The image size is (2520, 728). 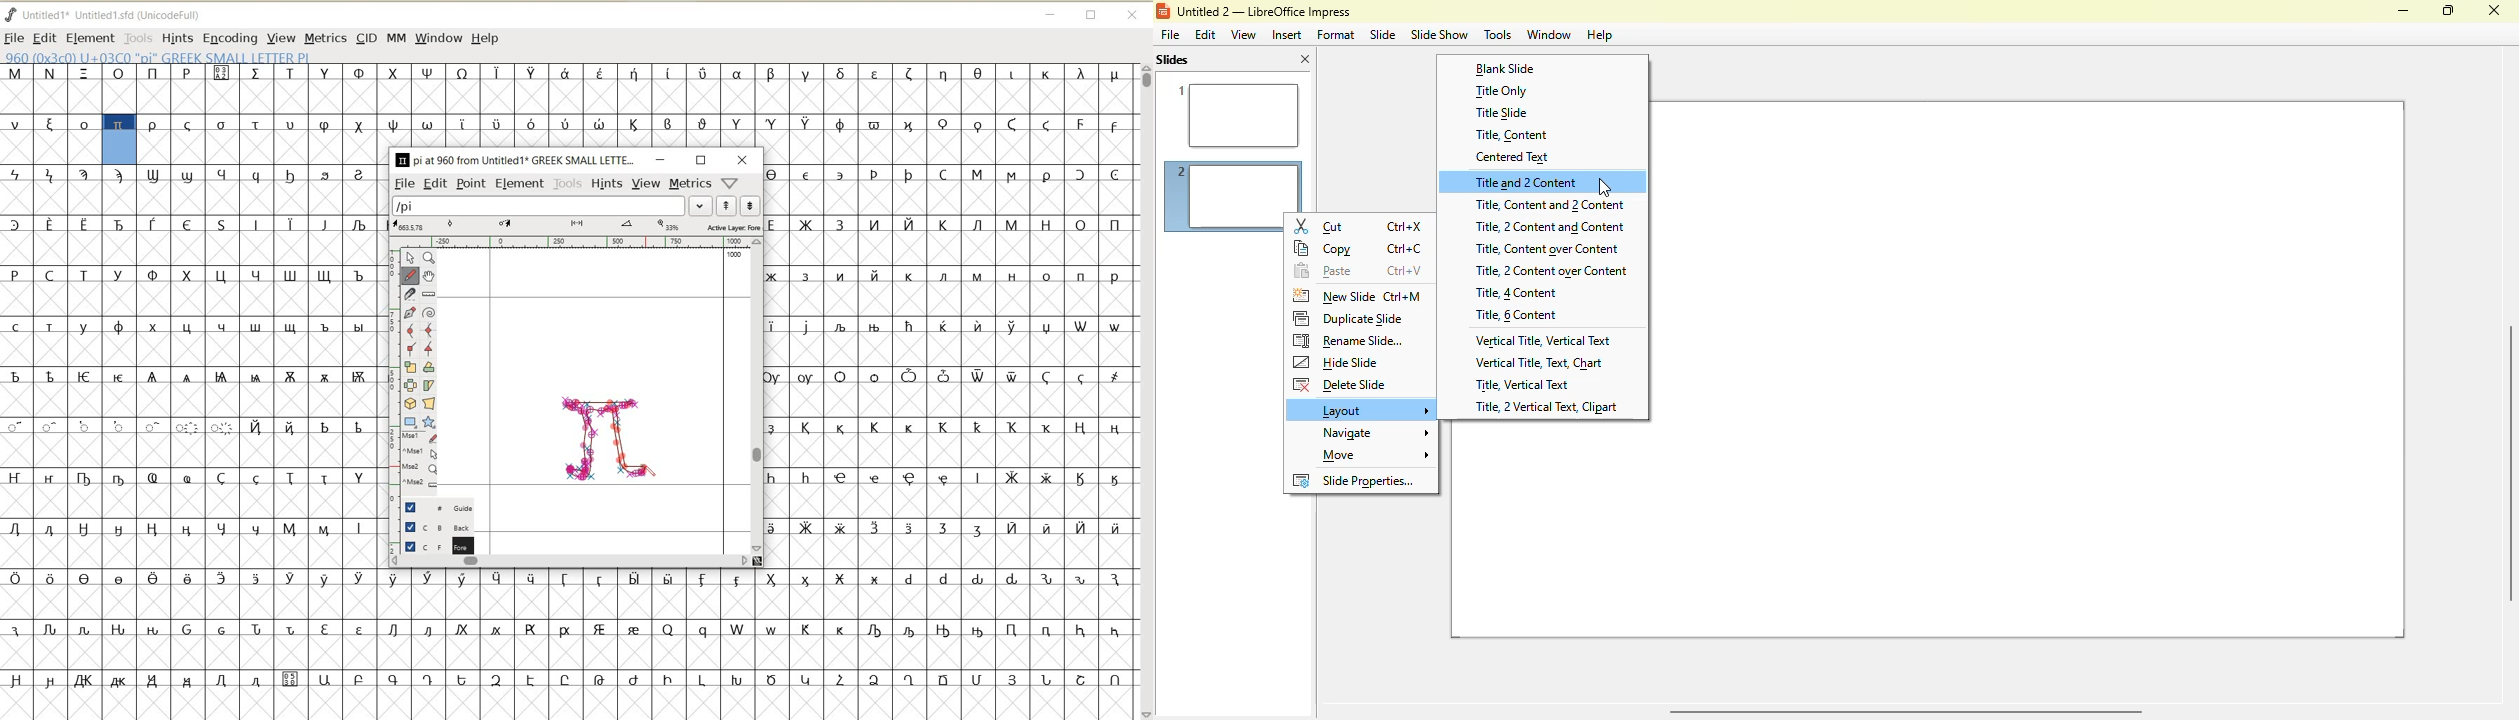 What do you see at coordinates (575, 226) in the screenshot?
I see `ACTIVE LAYER` at bounding box center [575, 226].